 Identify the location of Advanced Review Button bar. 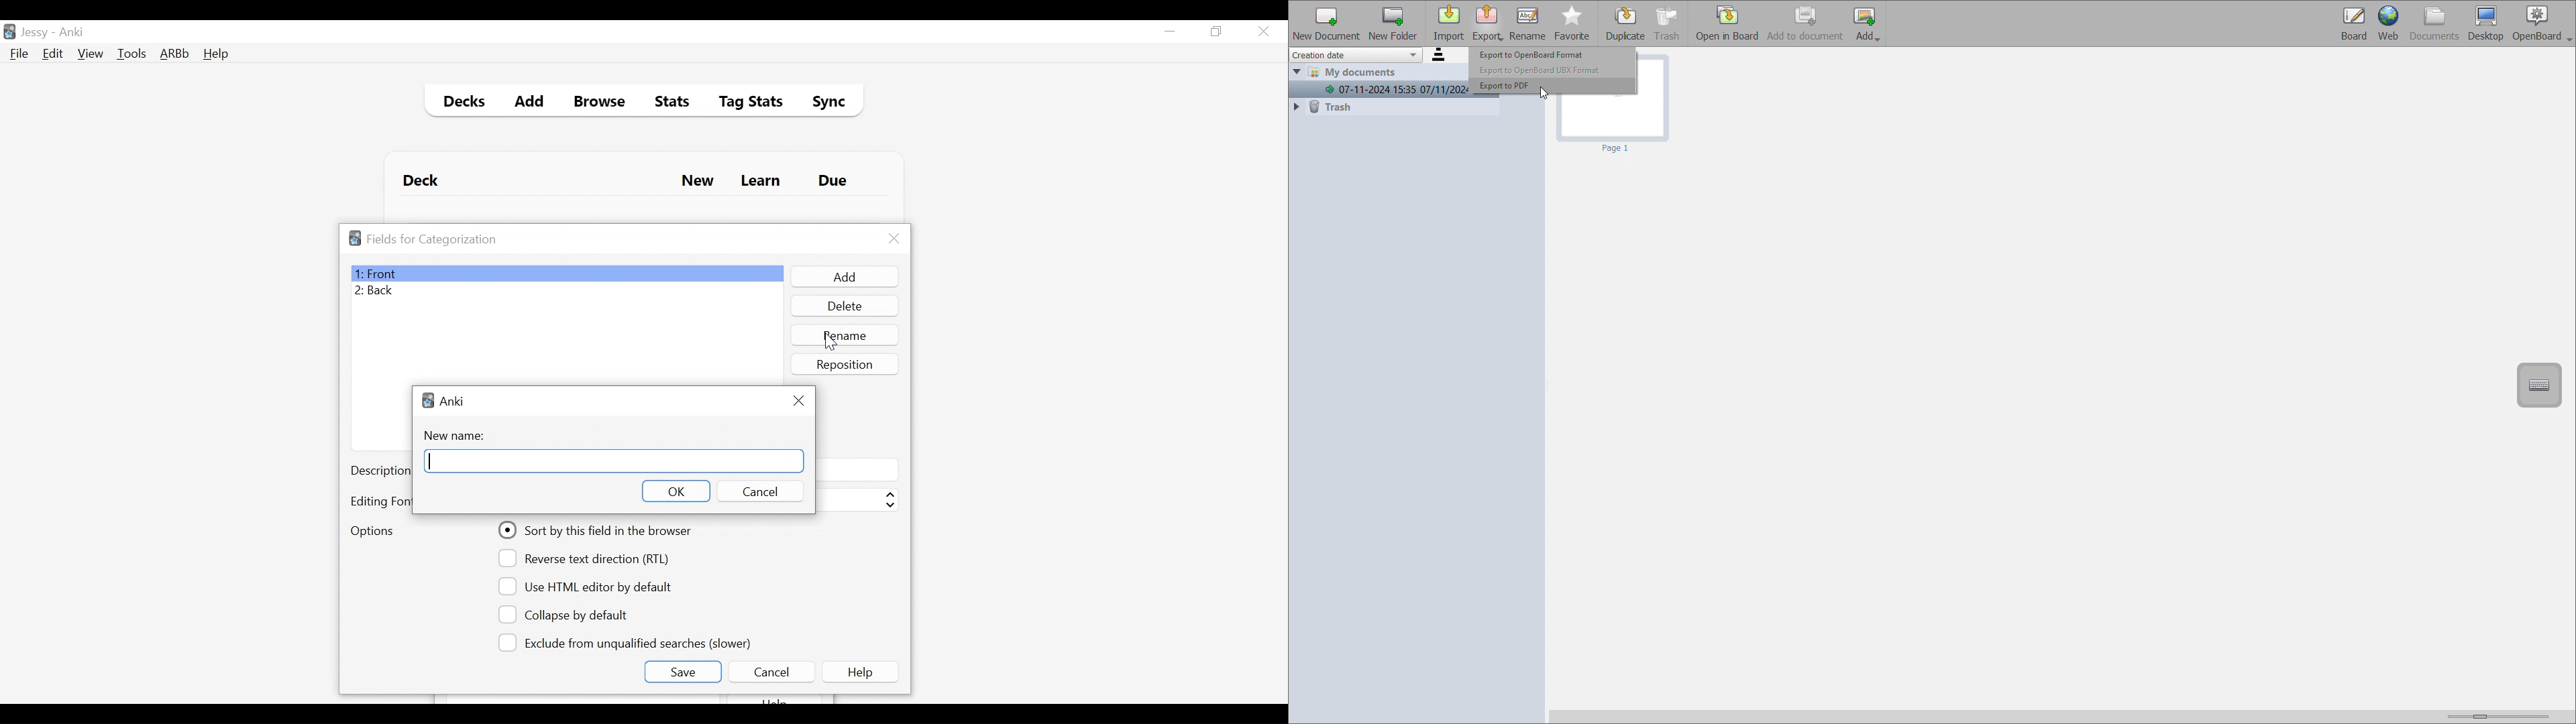
(175, 54).